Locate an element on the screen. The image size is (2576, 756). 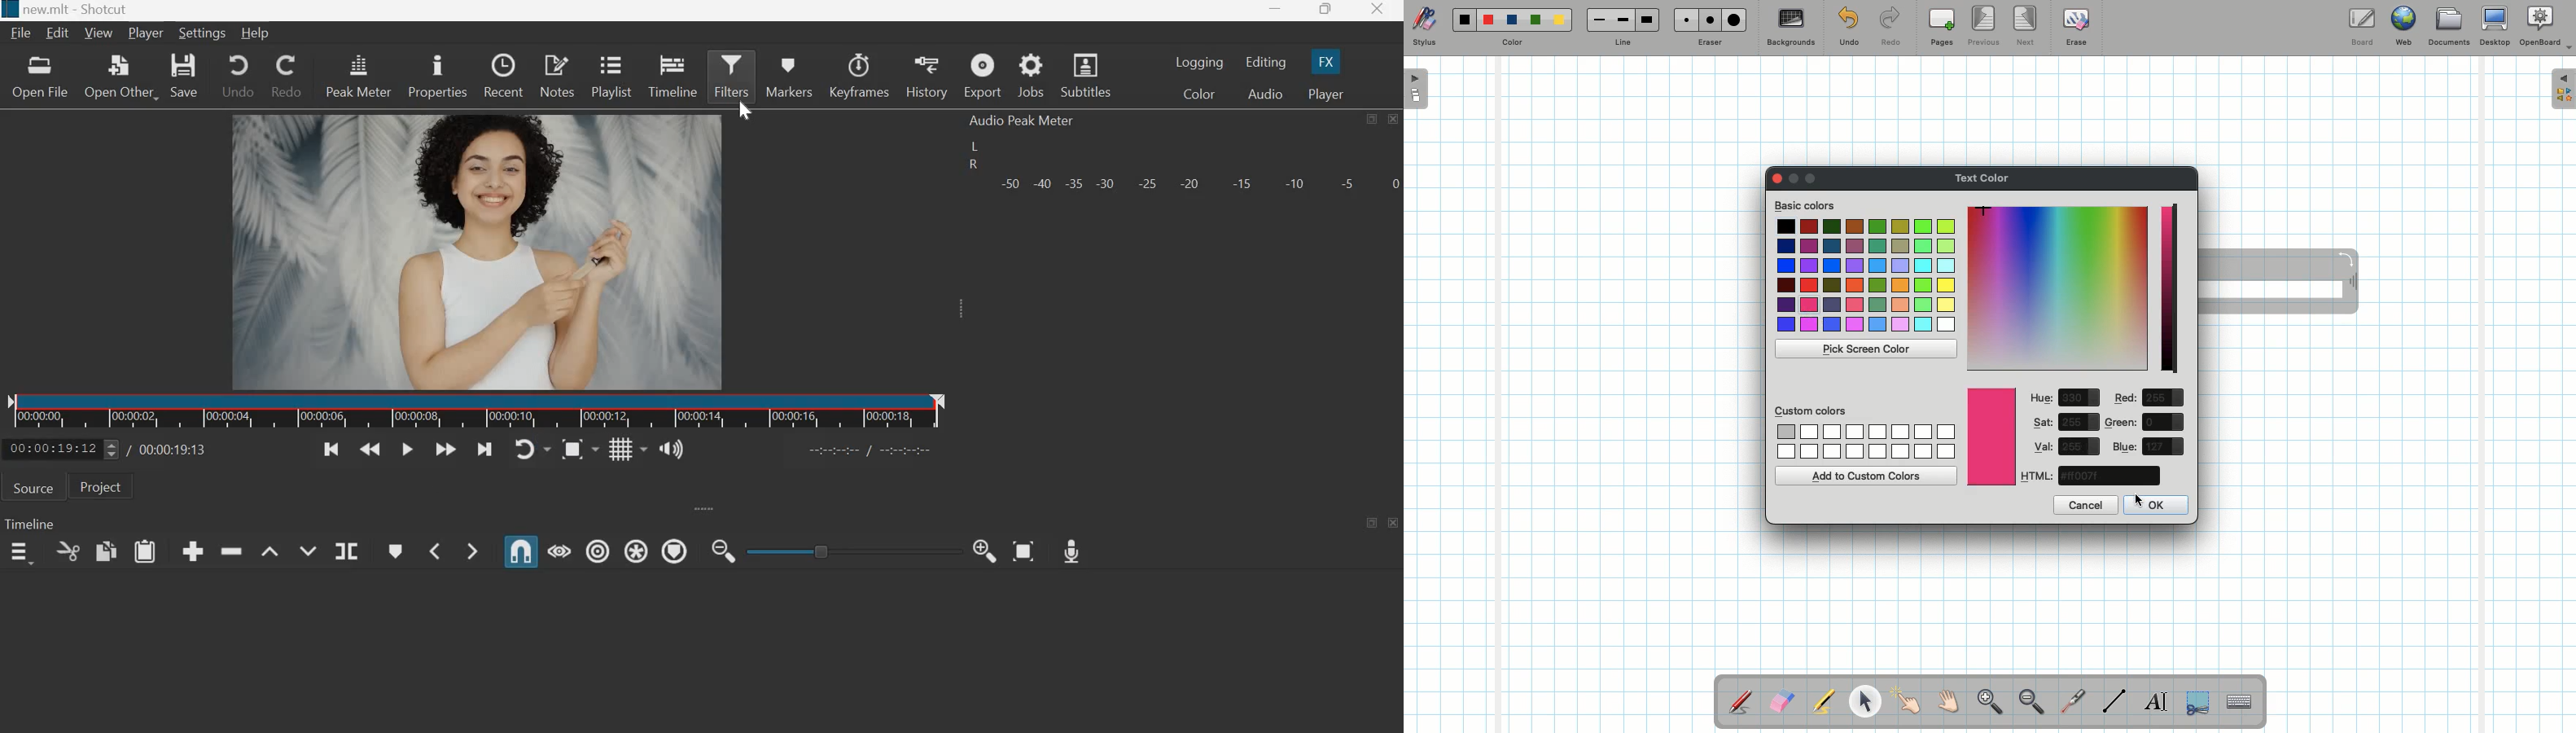
Web is located at coordinates (2403, 29).